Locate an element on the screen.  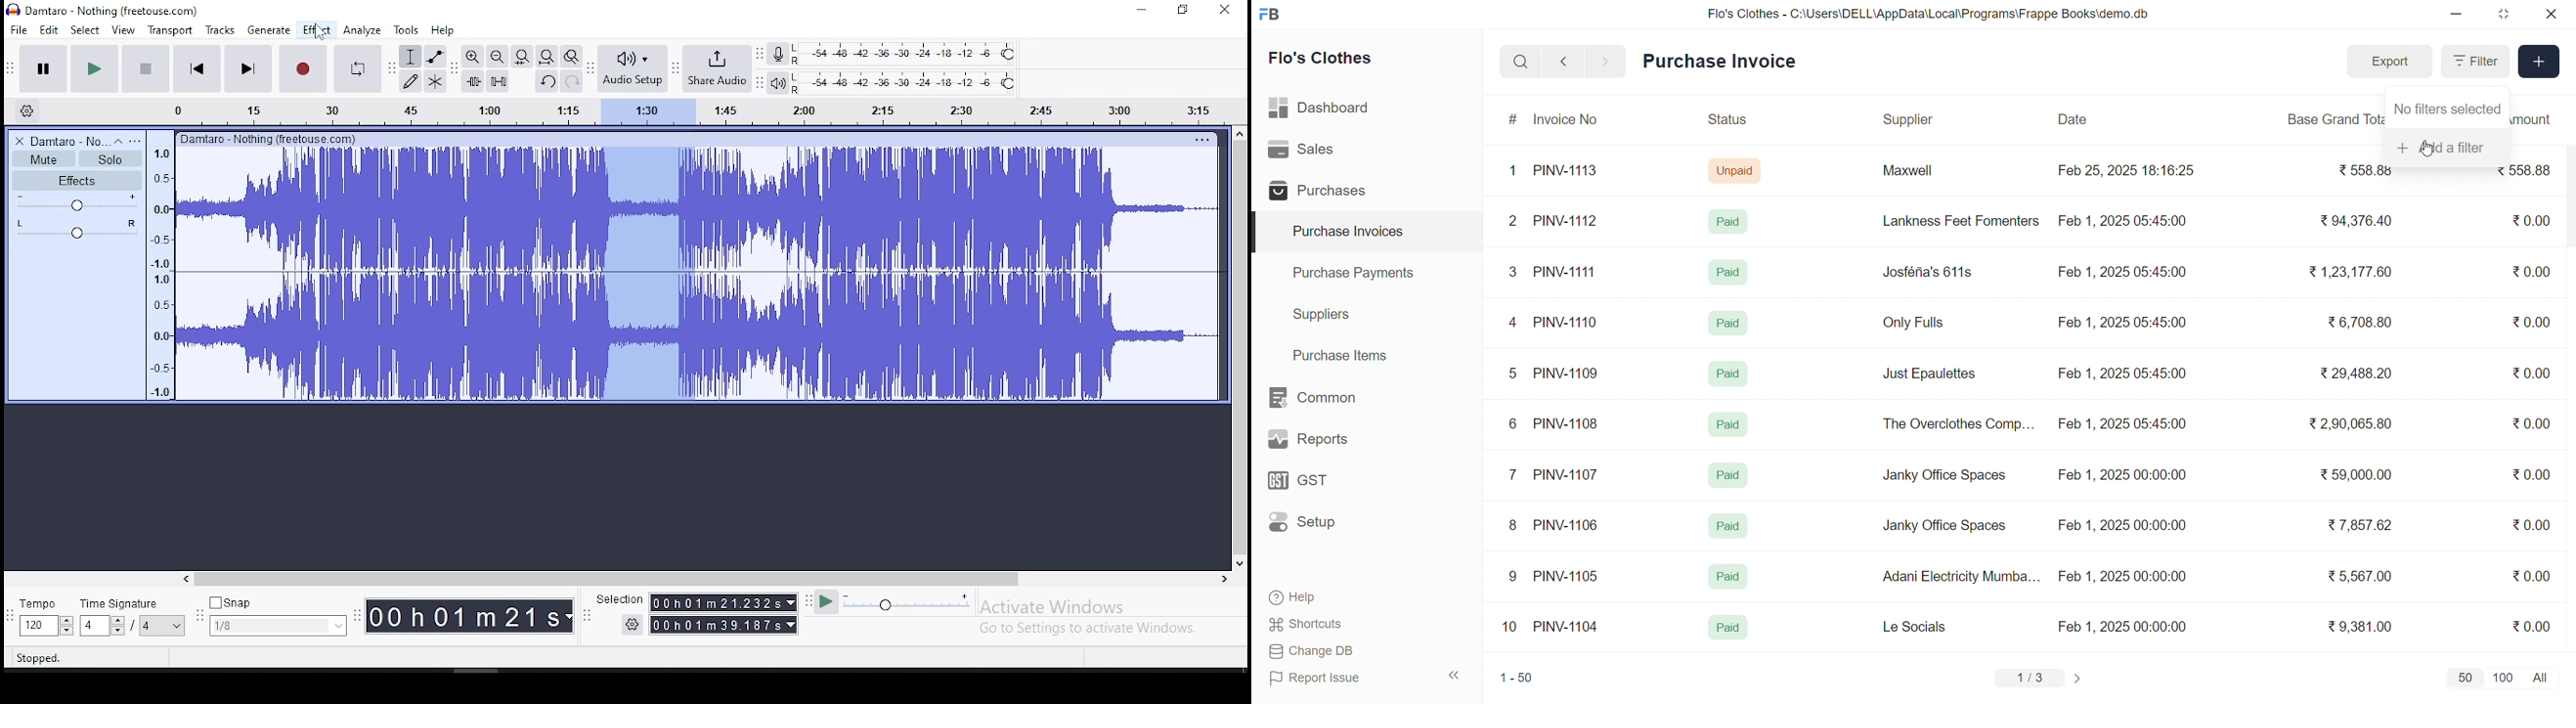
Flo's Clothes is located at coordinates (1330, 60).